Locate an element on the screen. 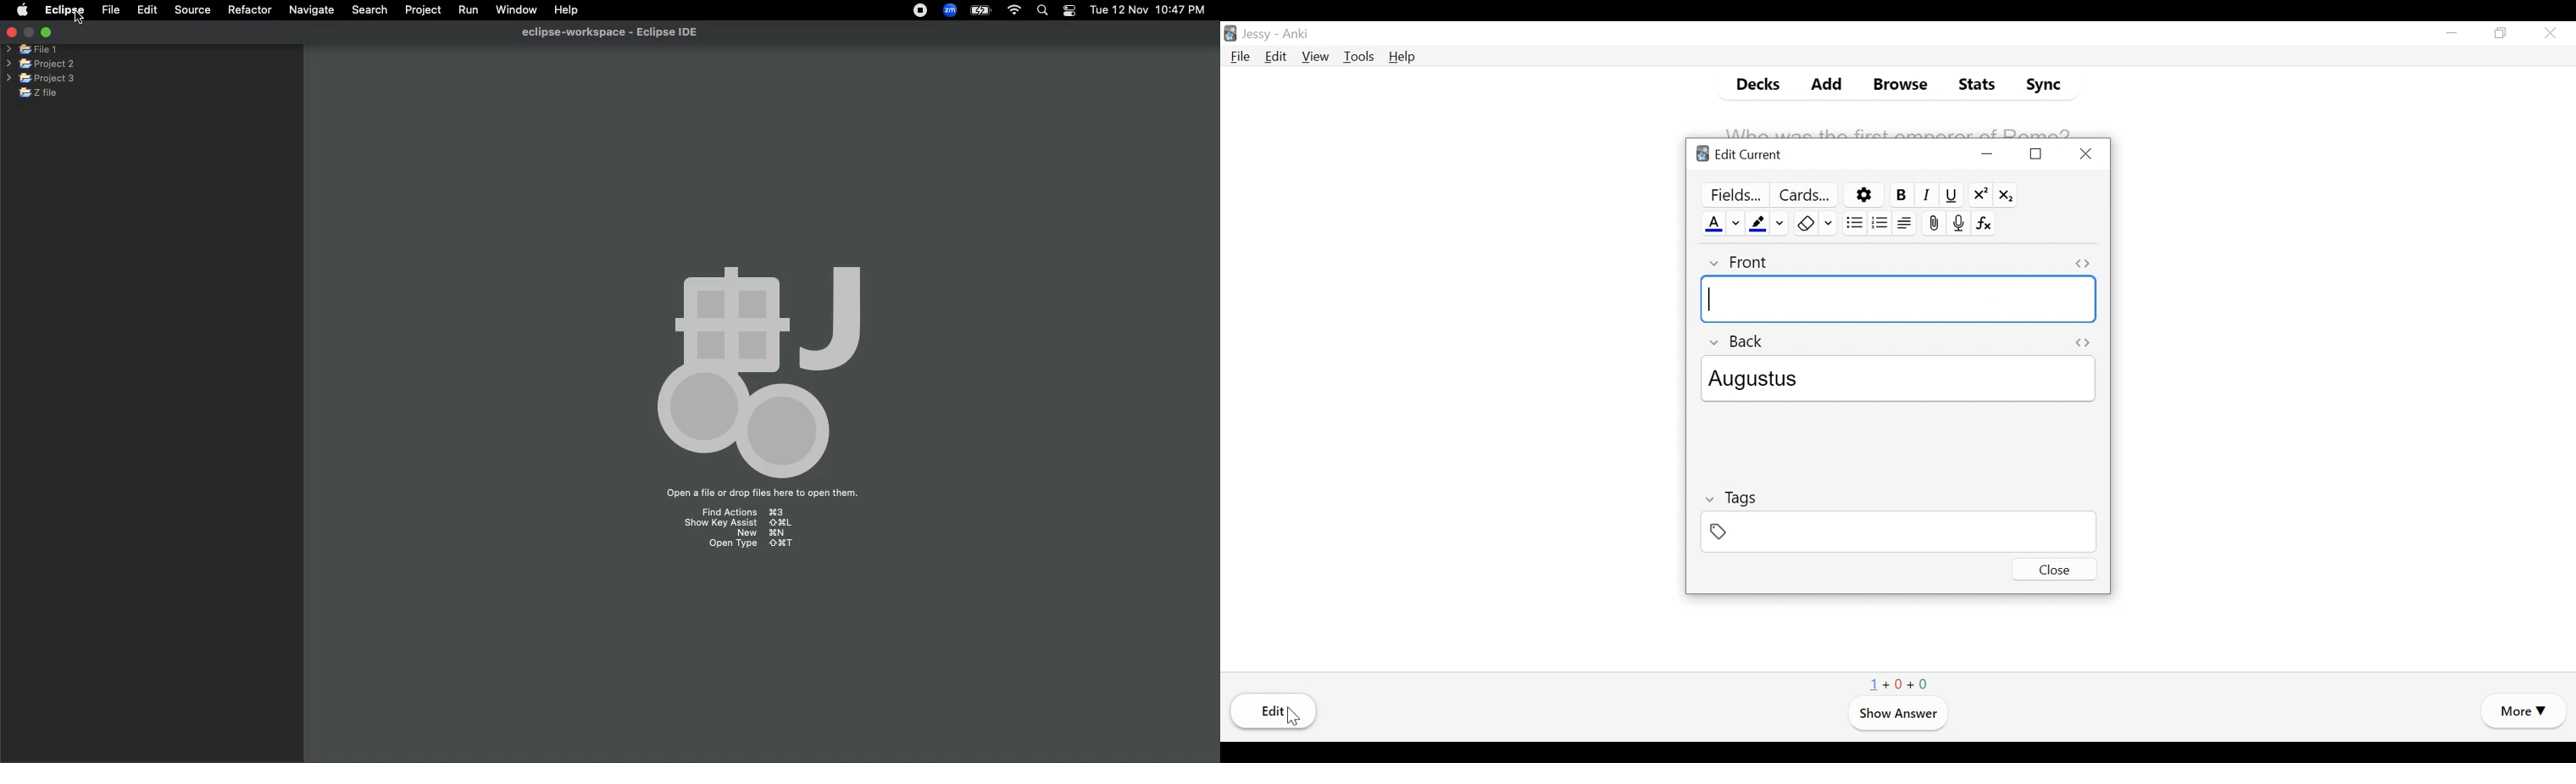 This screenshot has width=2576, height=784. Alignment is located at coordinates (1906, 223).